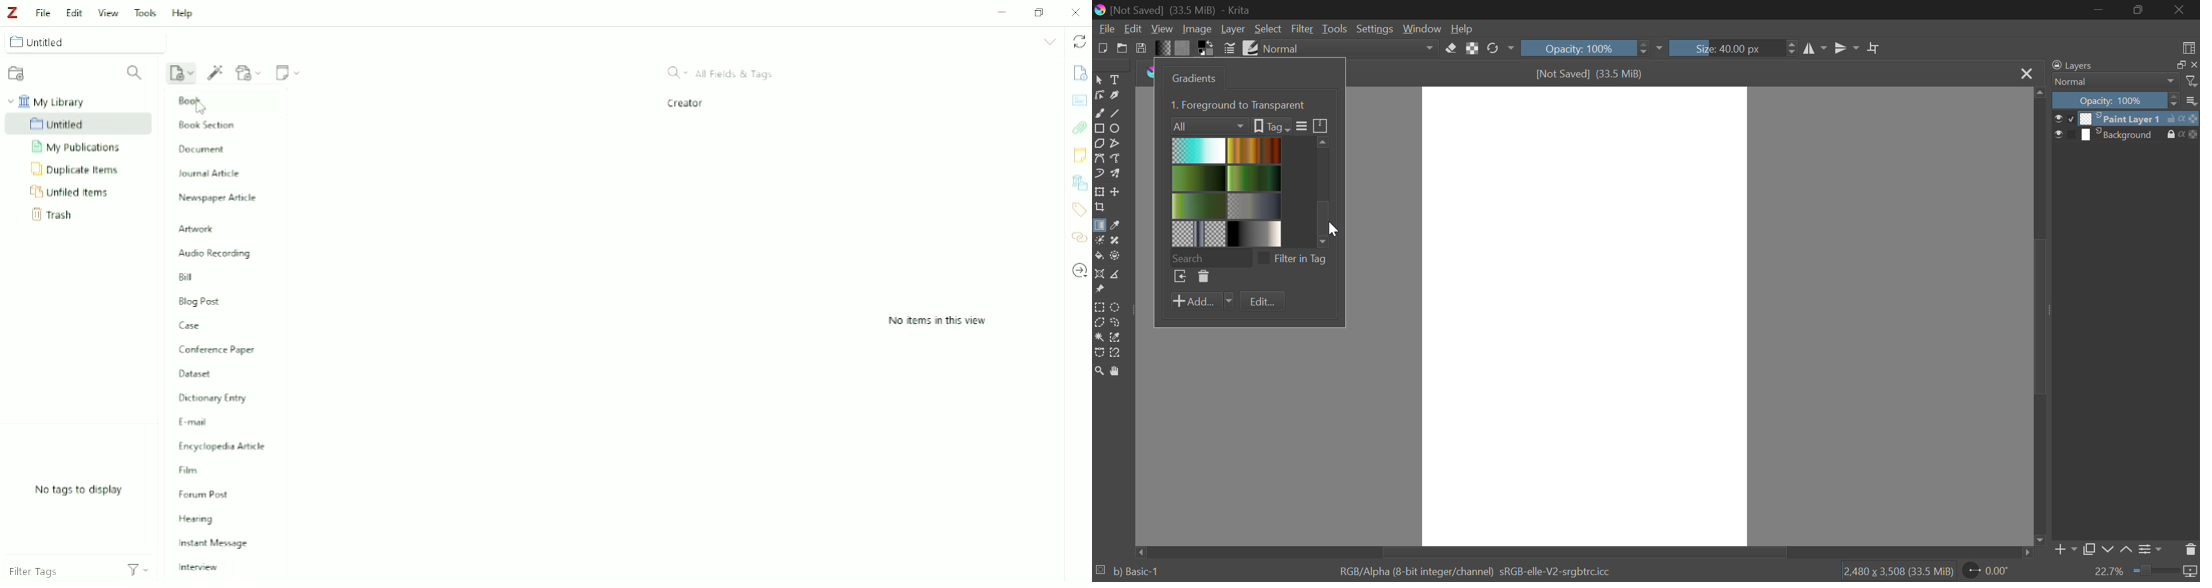 This screenshot has width=2212, height=588. What do you see at coordinates (1452, 47) in the screenshot?
I see `Eraser` at bounding box center [1452, 47].